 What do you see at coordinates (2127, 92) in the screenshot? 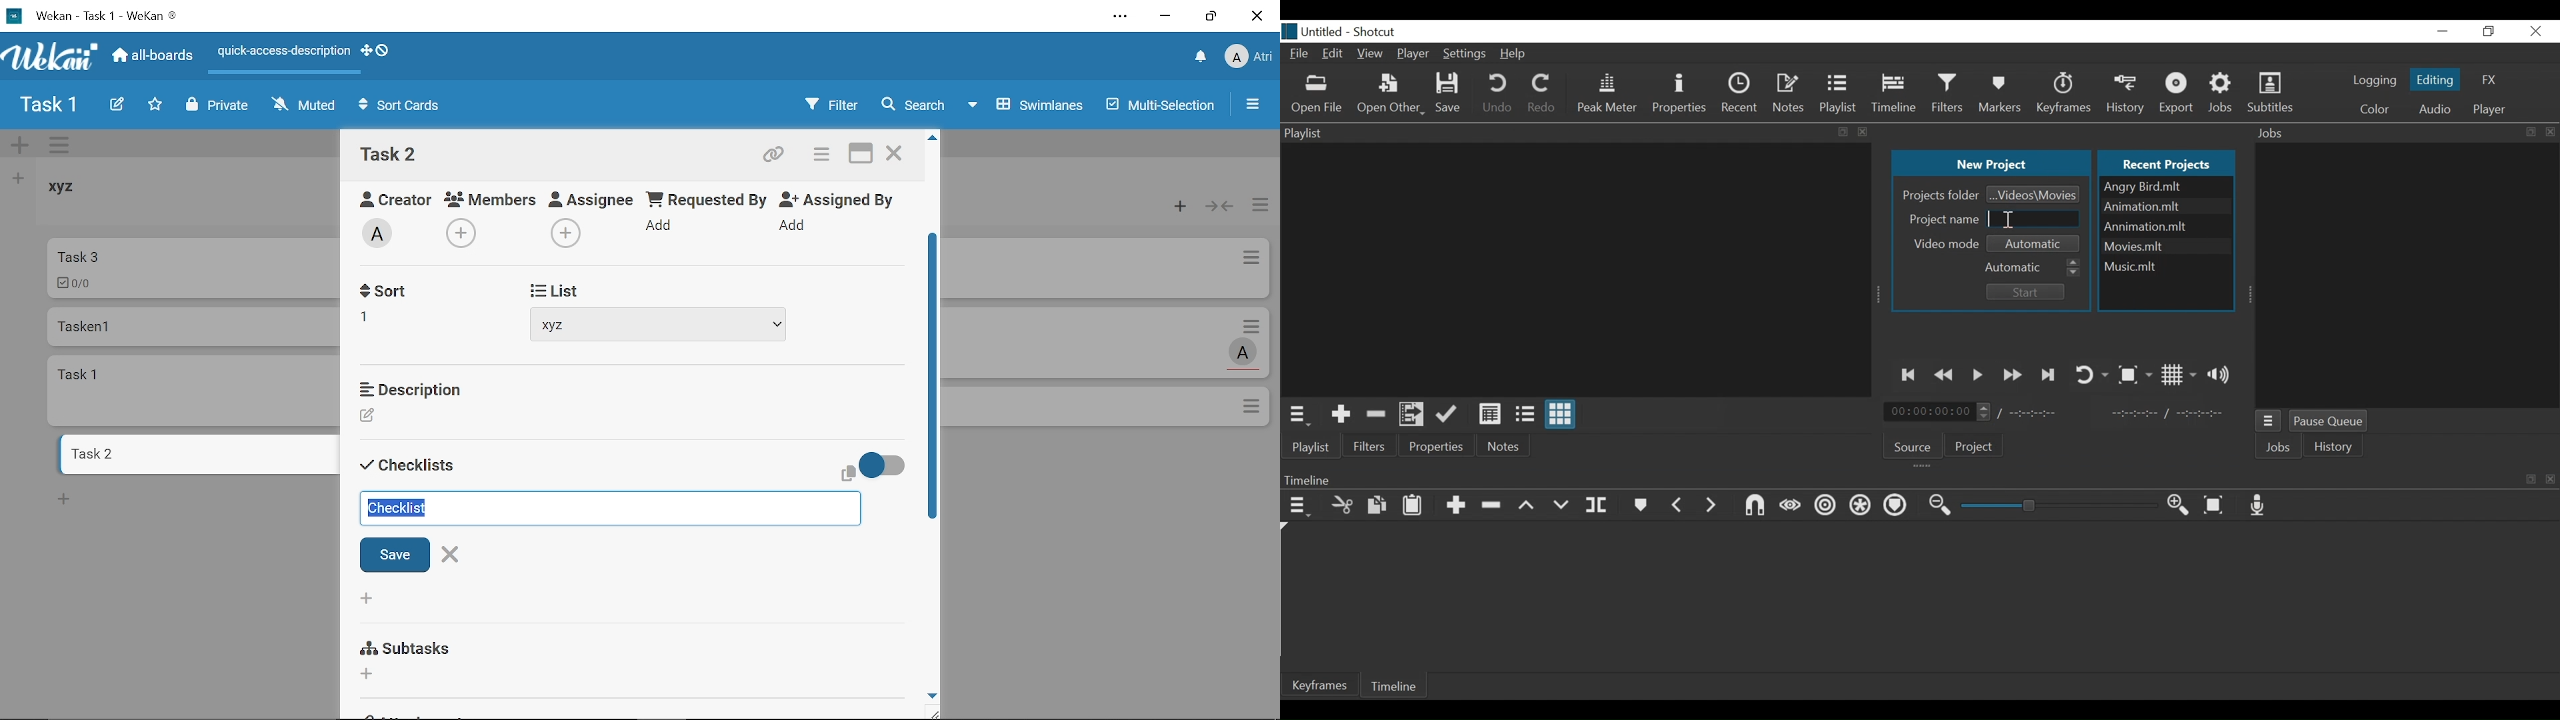
I see `History` at bounding box center [2127, 92].